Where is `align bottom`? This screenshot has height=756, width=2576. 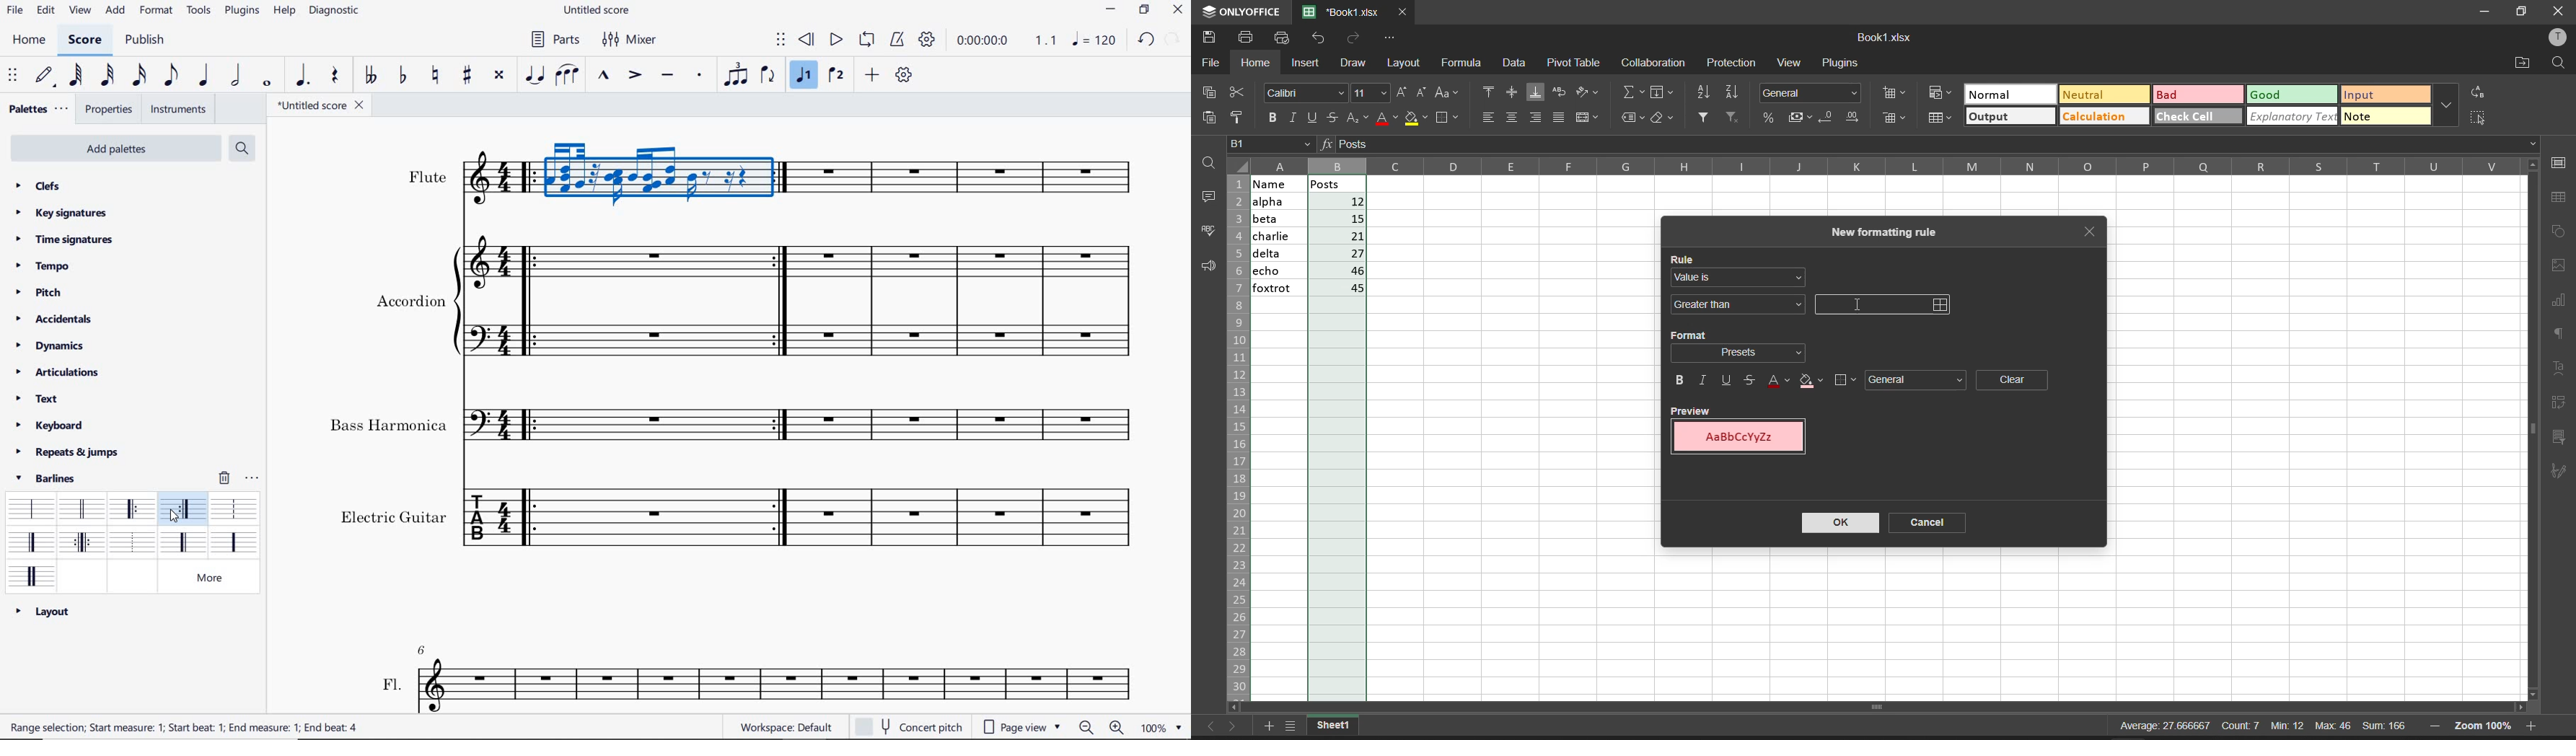 align bottom is located at coordinates (1532, 92).